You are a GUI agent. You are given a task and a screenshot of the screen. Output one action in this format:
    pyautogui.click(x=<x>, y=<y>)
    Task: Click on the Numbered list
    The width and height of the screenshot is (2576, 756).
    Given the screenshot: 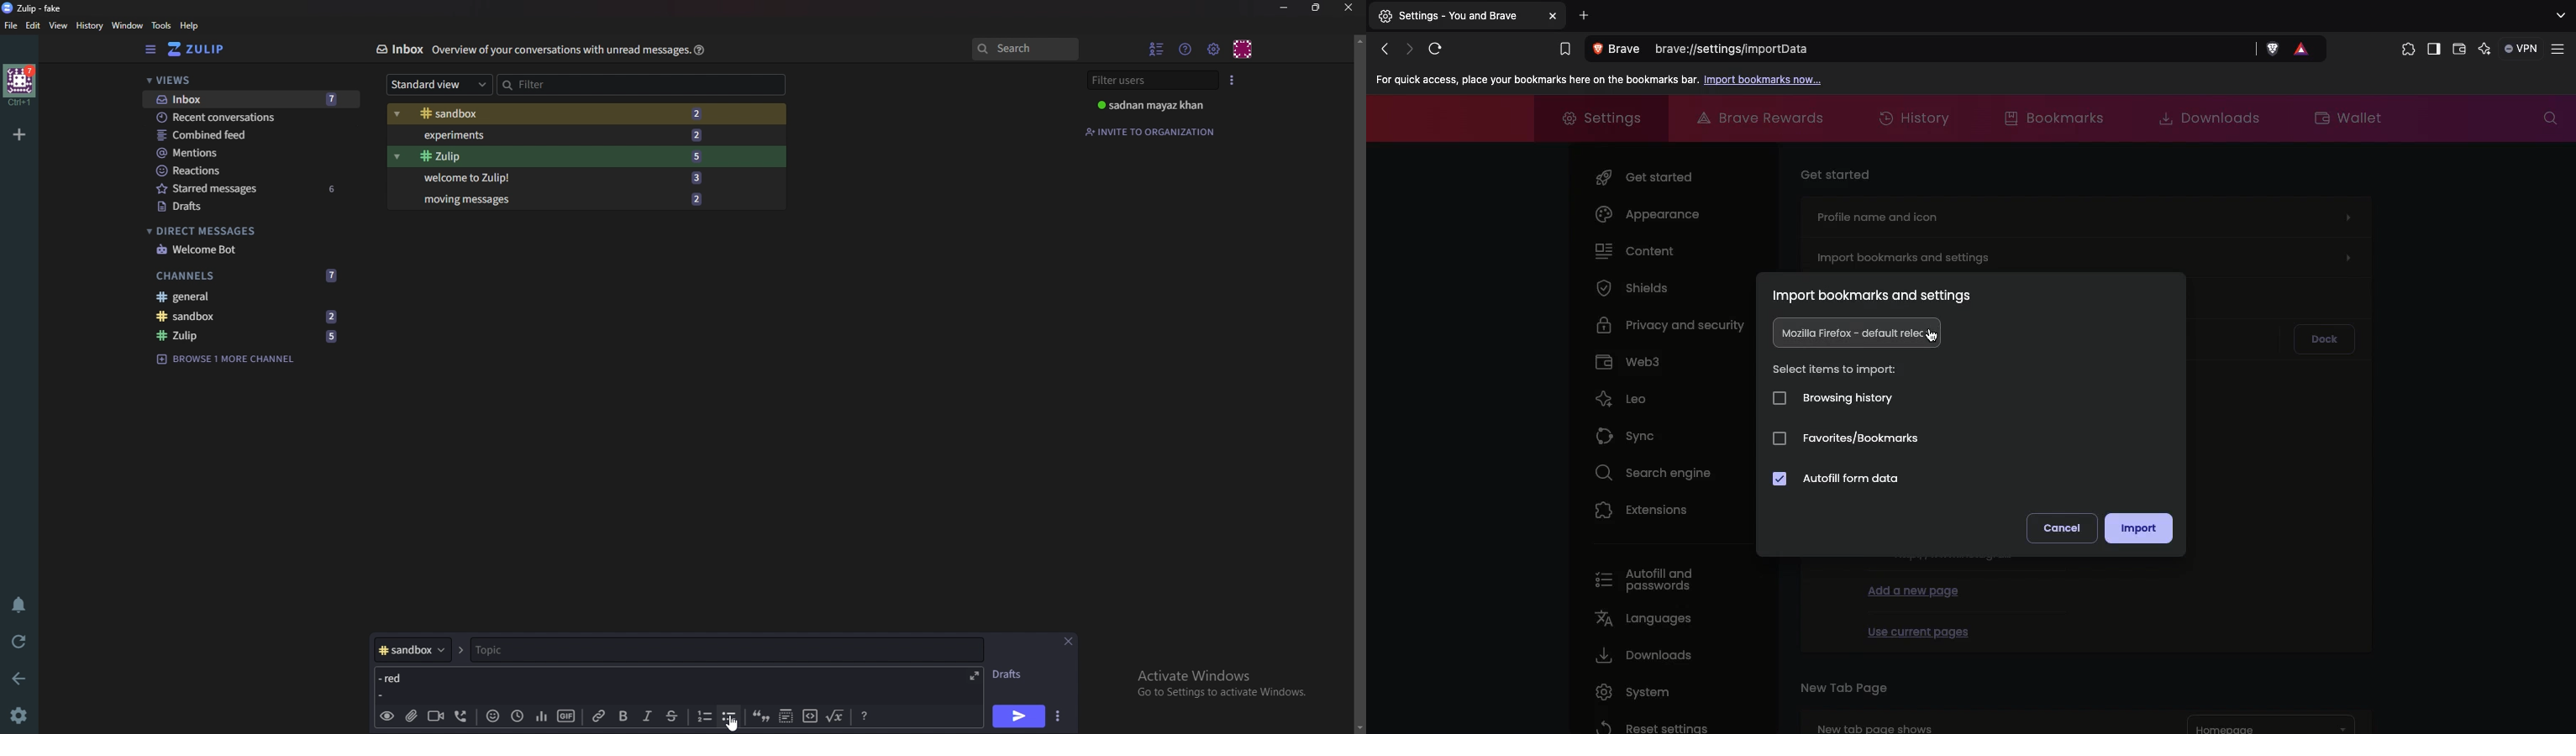 What is the action you would take?
    pyautogui.click(x=703, y=716)
    